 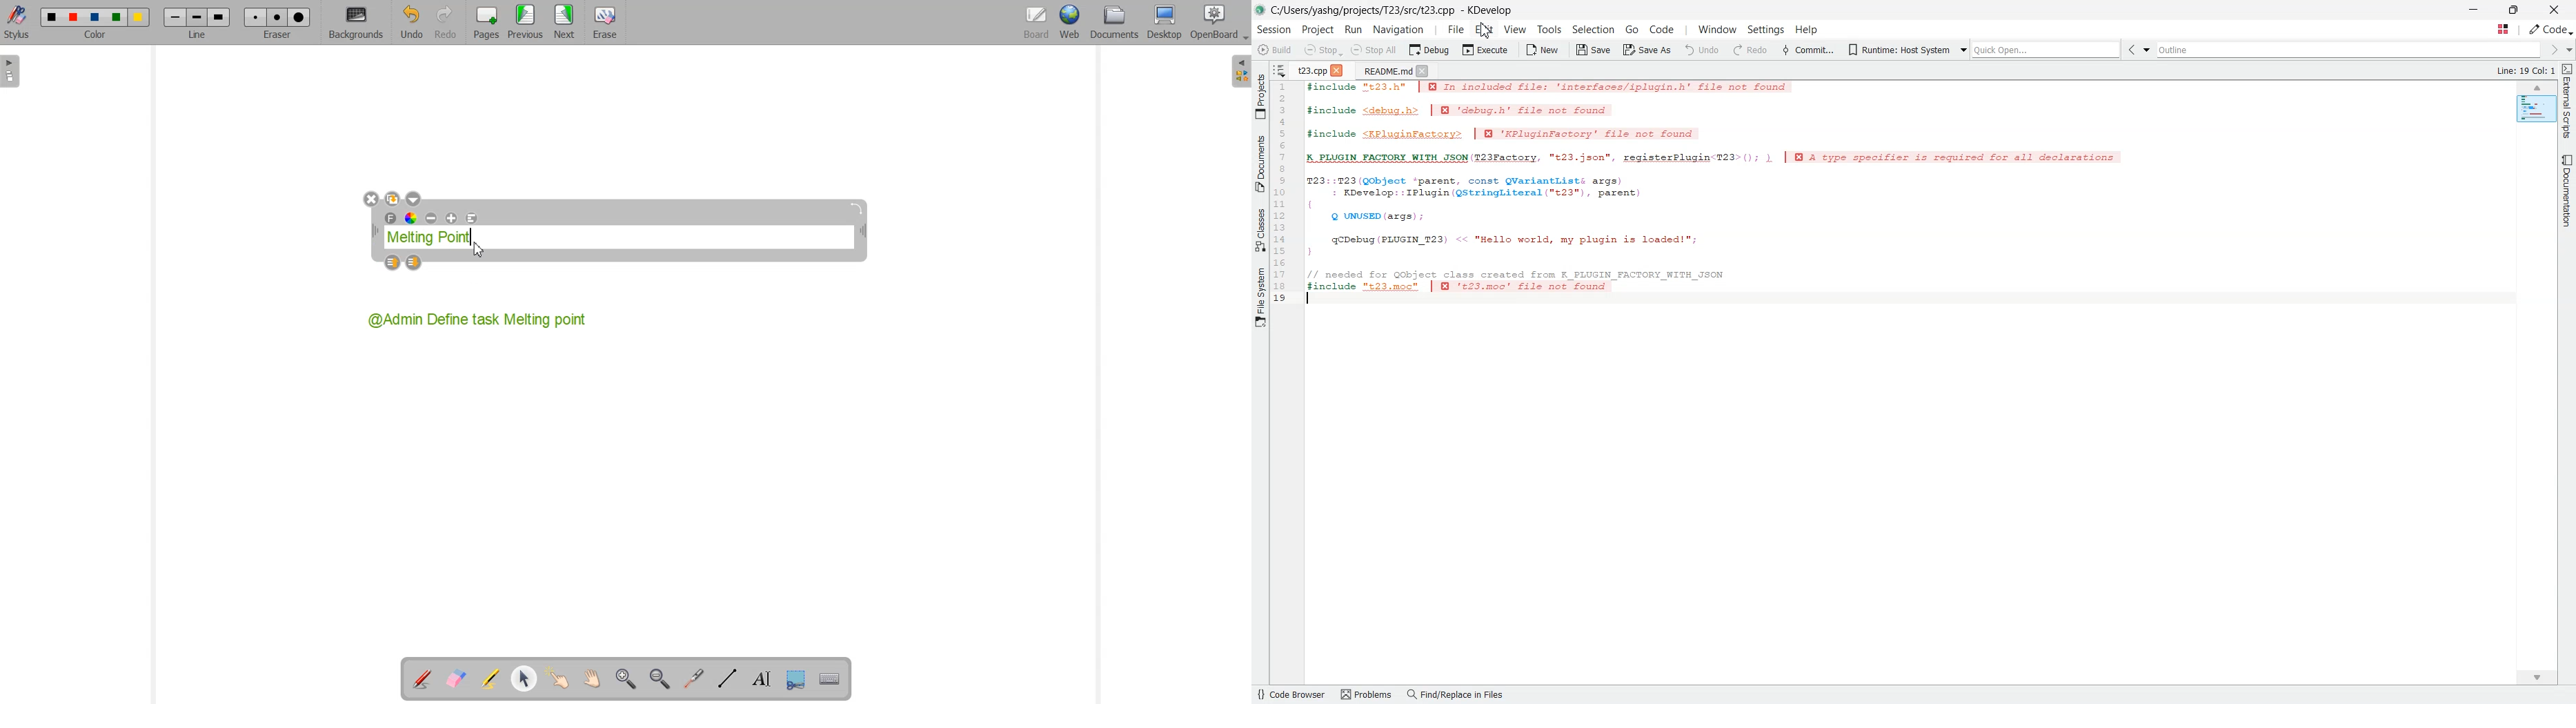 What do you see at coordinates (1764, 30) in the screenshot?
I see `Settings` at bounding box center [1764, 30].